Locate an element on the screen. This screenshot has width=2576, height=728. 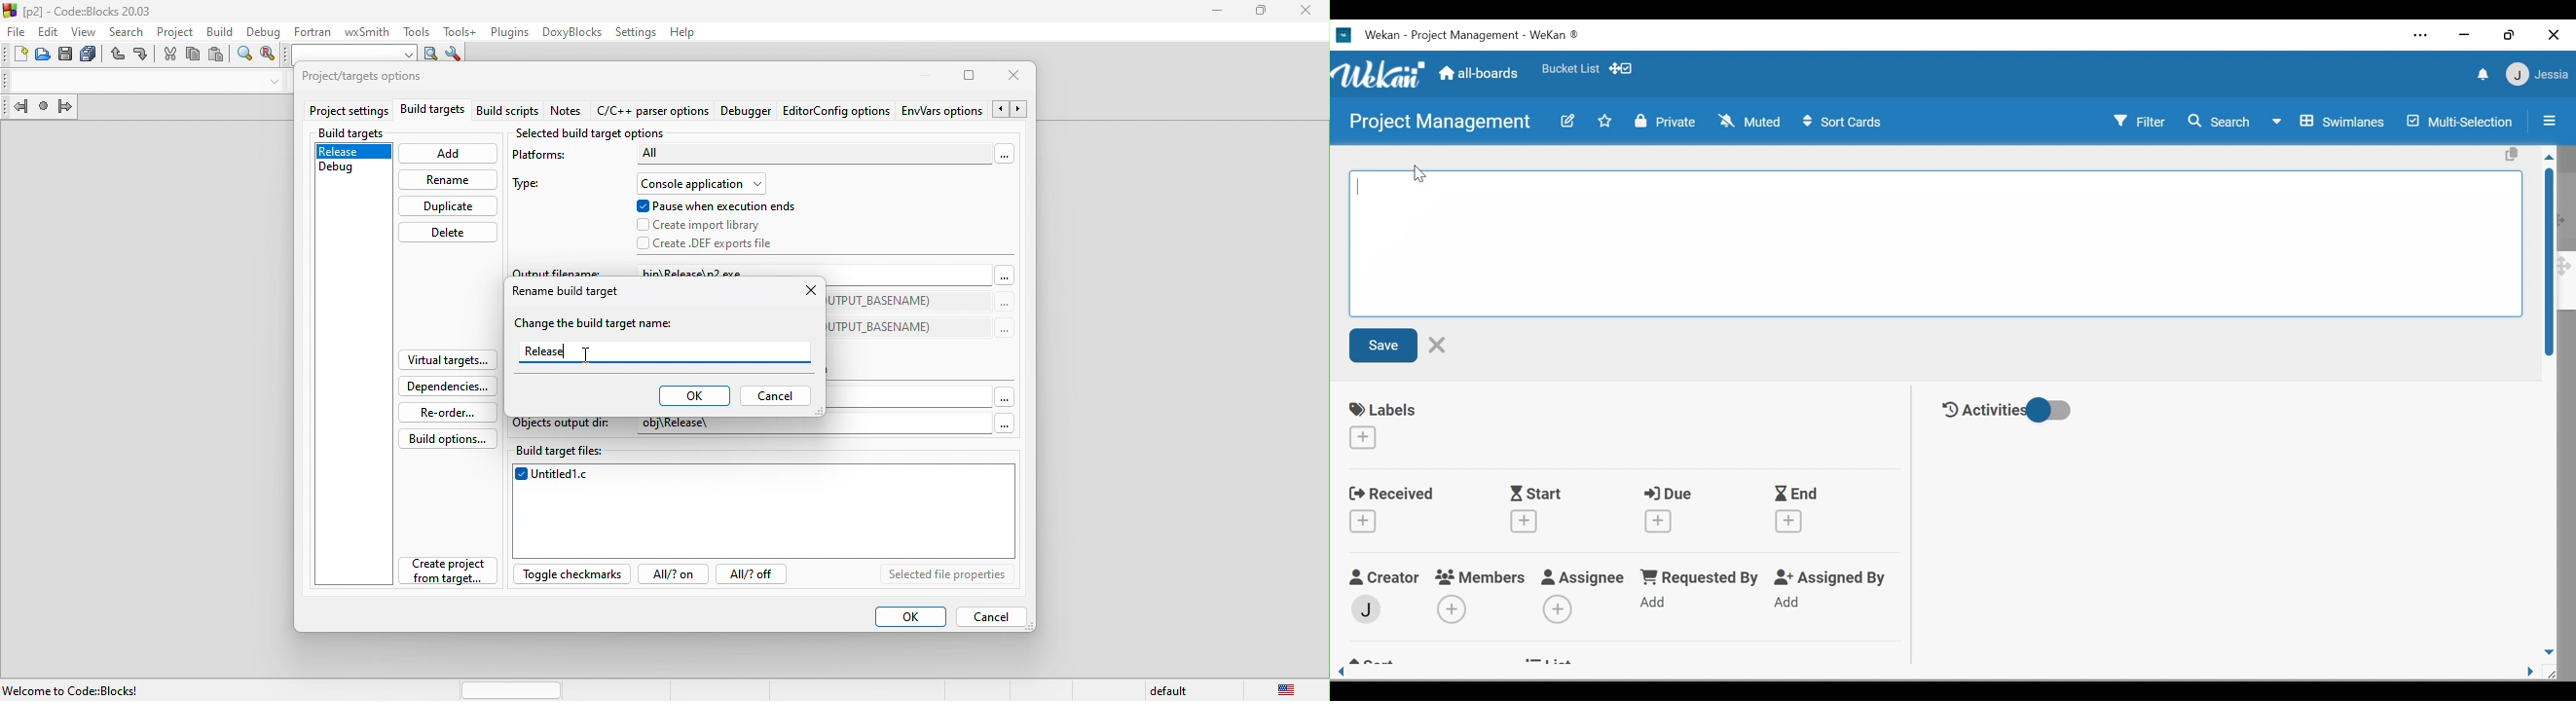
cancel is located at coordinates (775, 396).